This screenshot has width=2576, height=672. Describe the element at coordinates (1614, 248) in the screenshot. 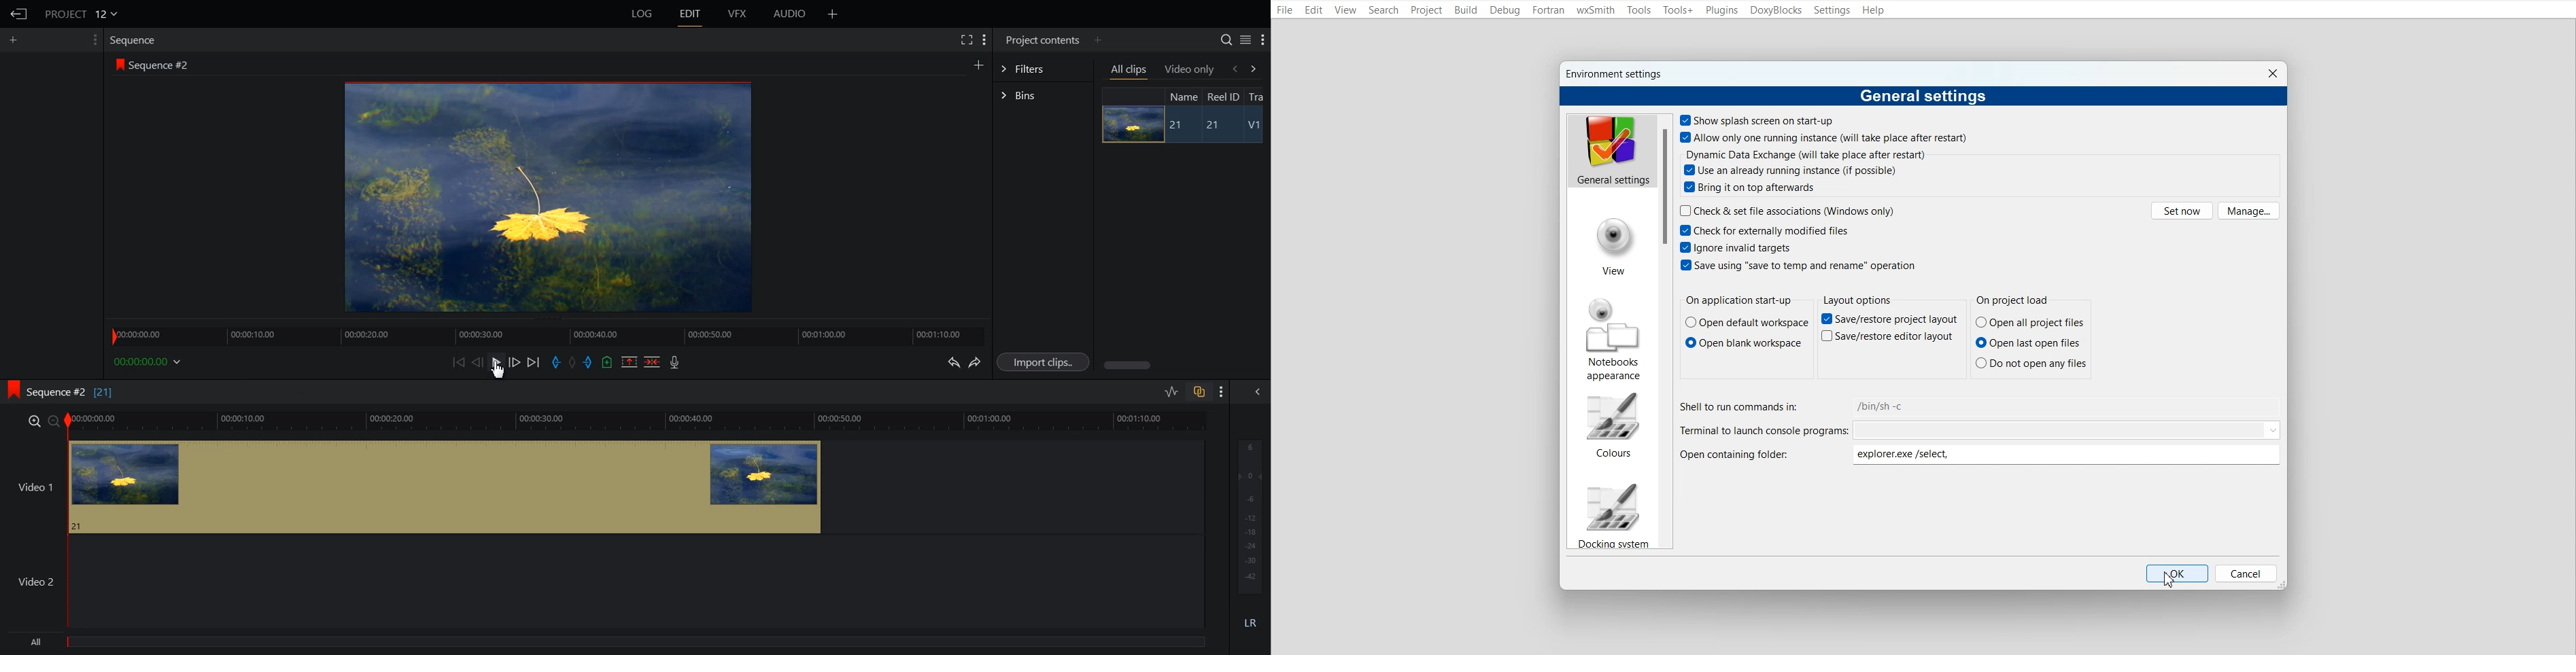

I see `View` at that location.